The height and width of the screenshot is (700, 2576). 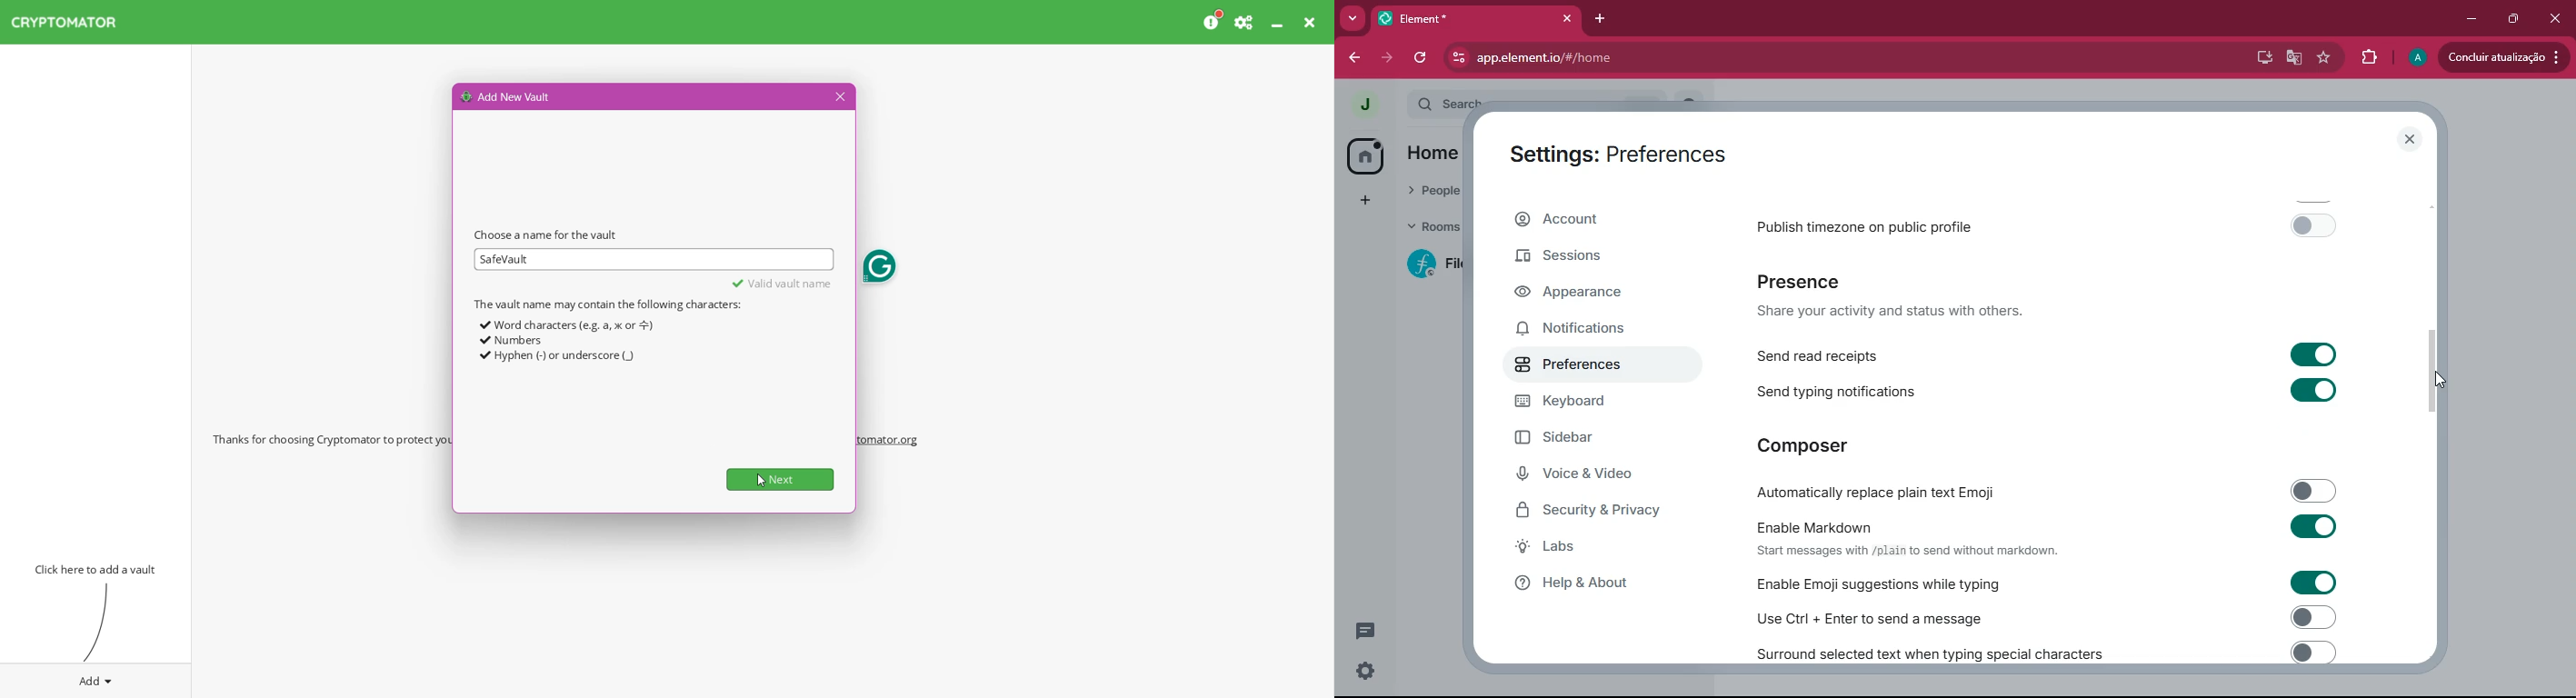 I want to click on send receipts, so click(x=2051, y=354).